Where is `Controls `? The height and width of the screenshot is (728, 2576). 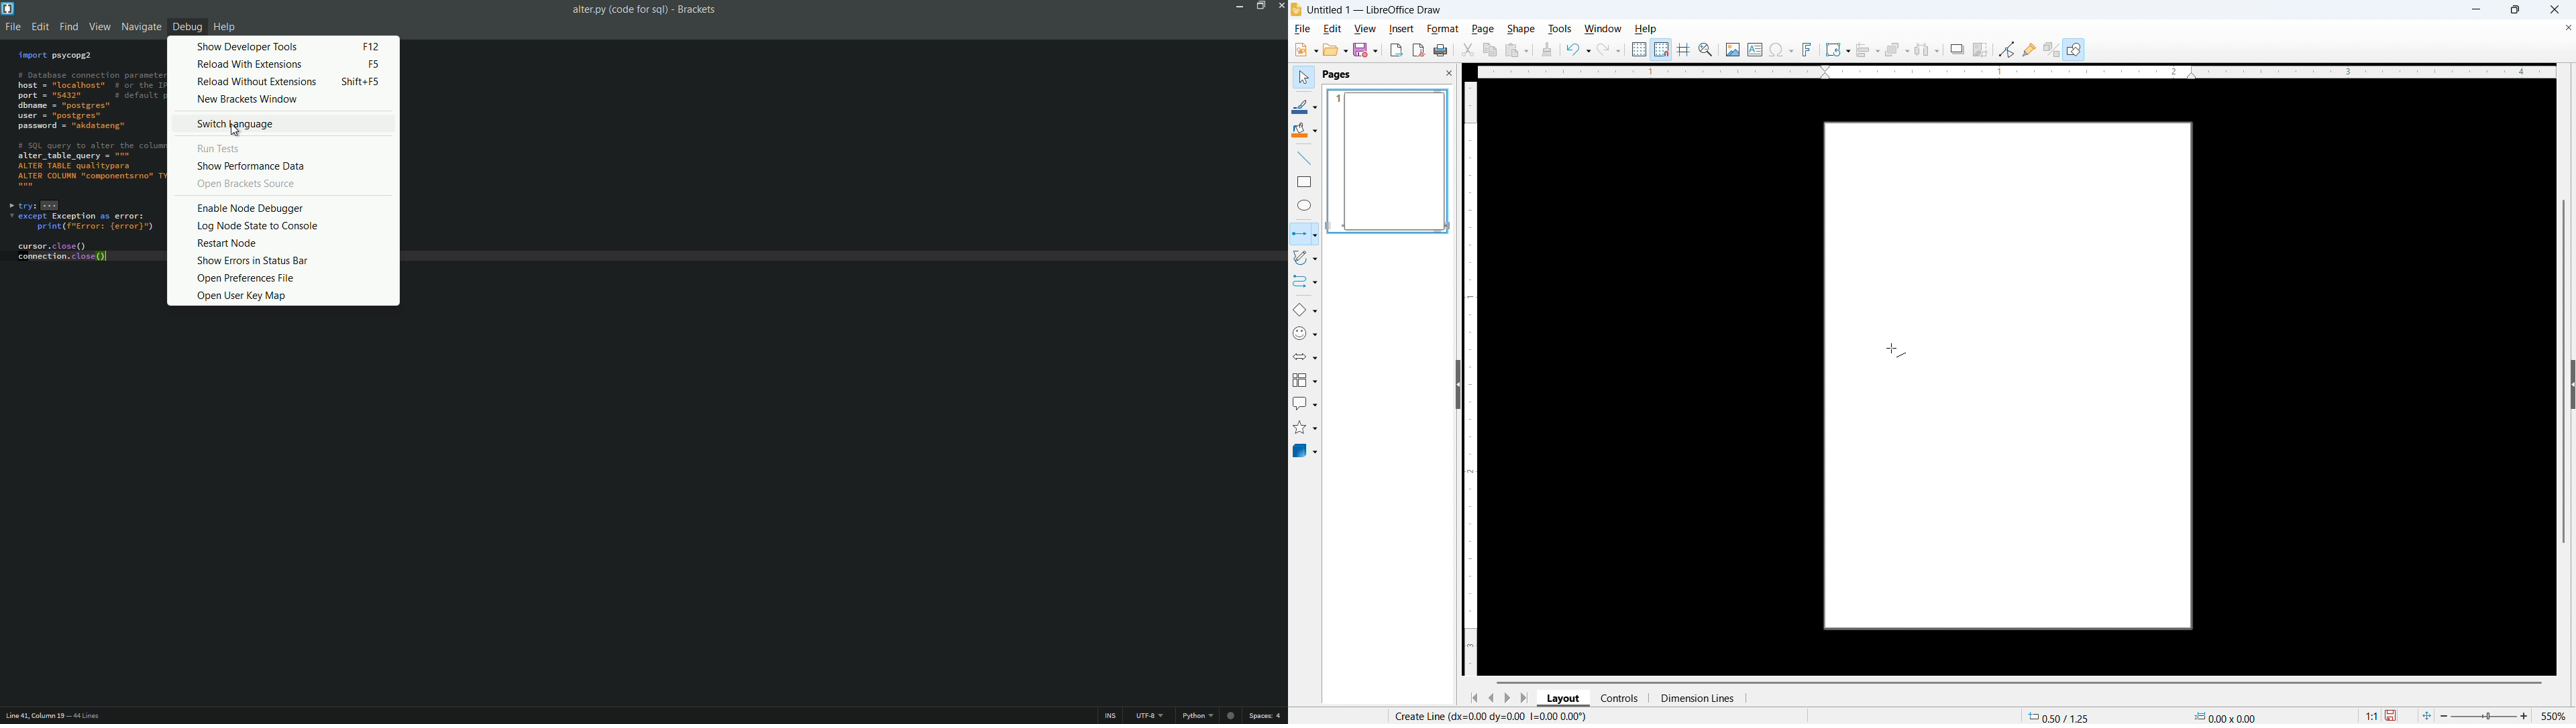 Controls  is located at coordinates (1621, 698).